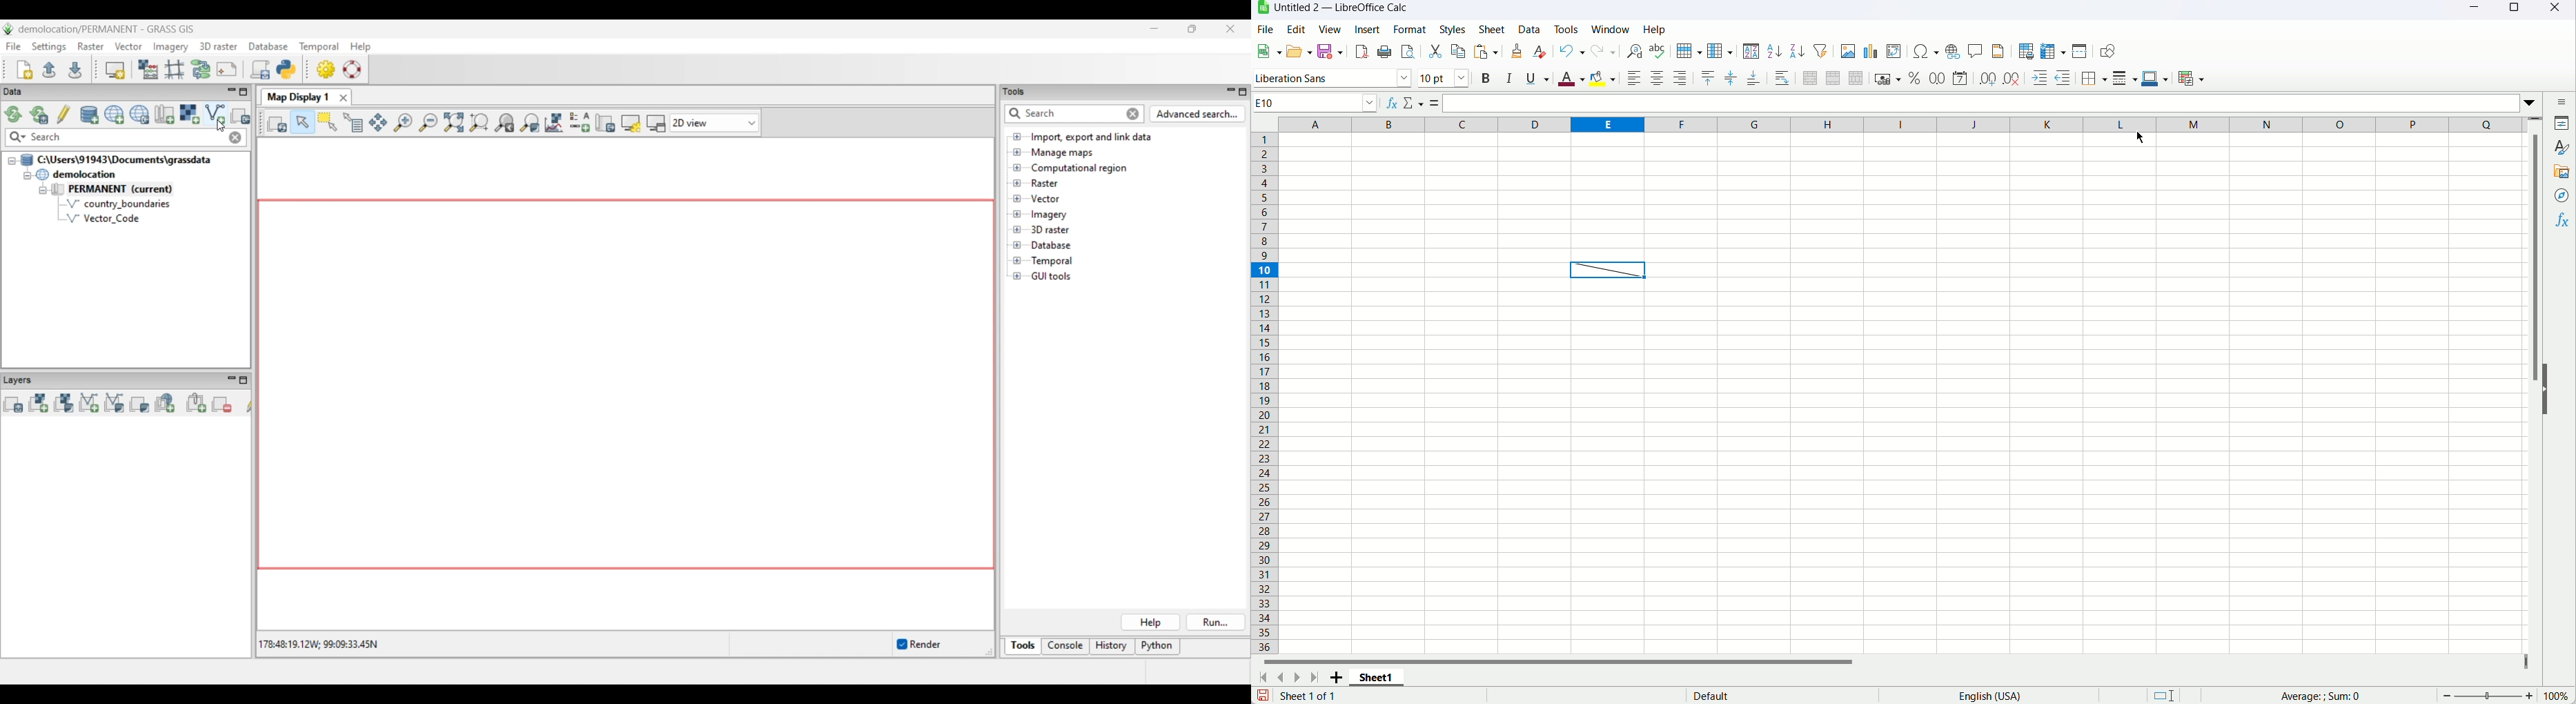 Image resolution: width=2576 pixels, height=728 pixels. What do you see at coordinates (1775, 51) in the screenshot?
I see `Sort ascending` at bounding box center [1775, 51].